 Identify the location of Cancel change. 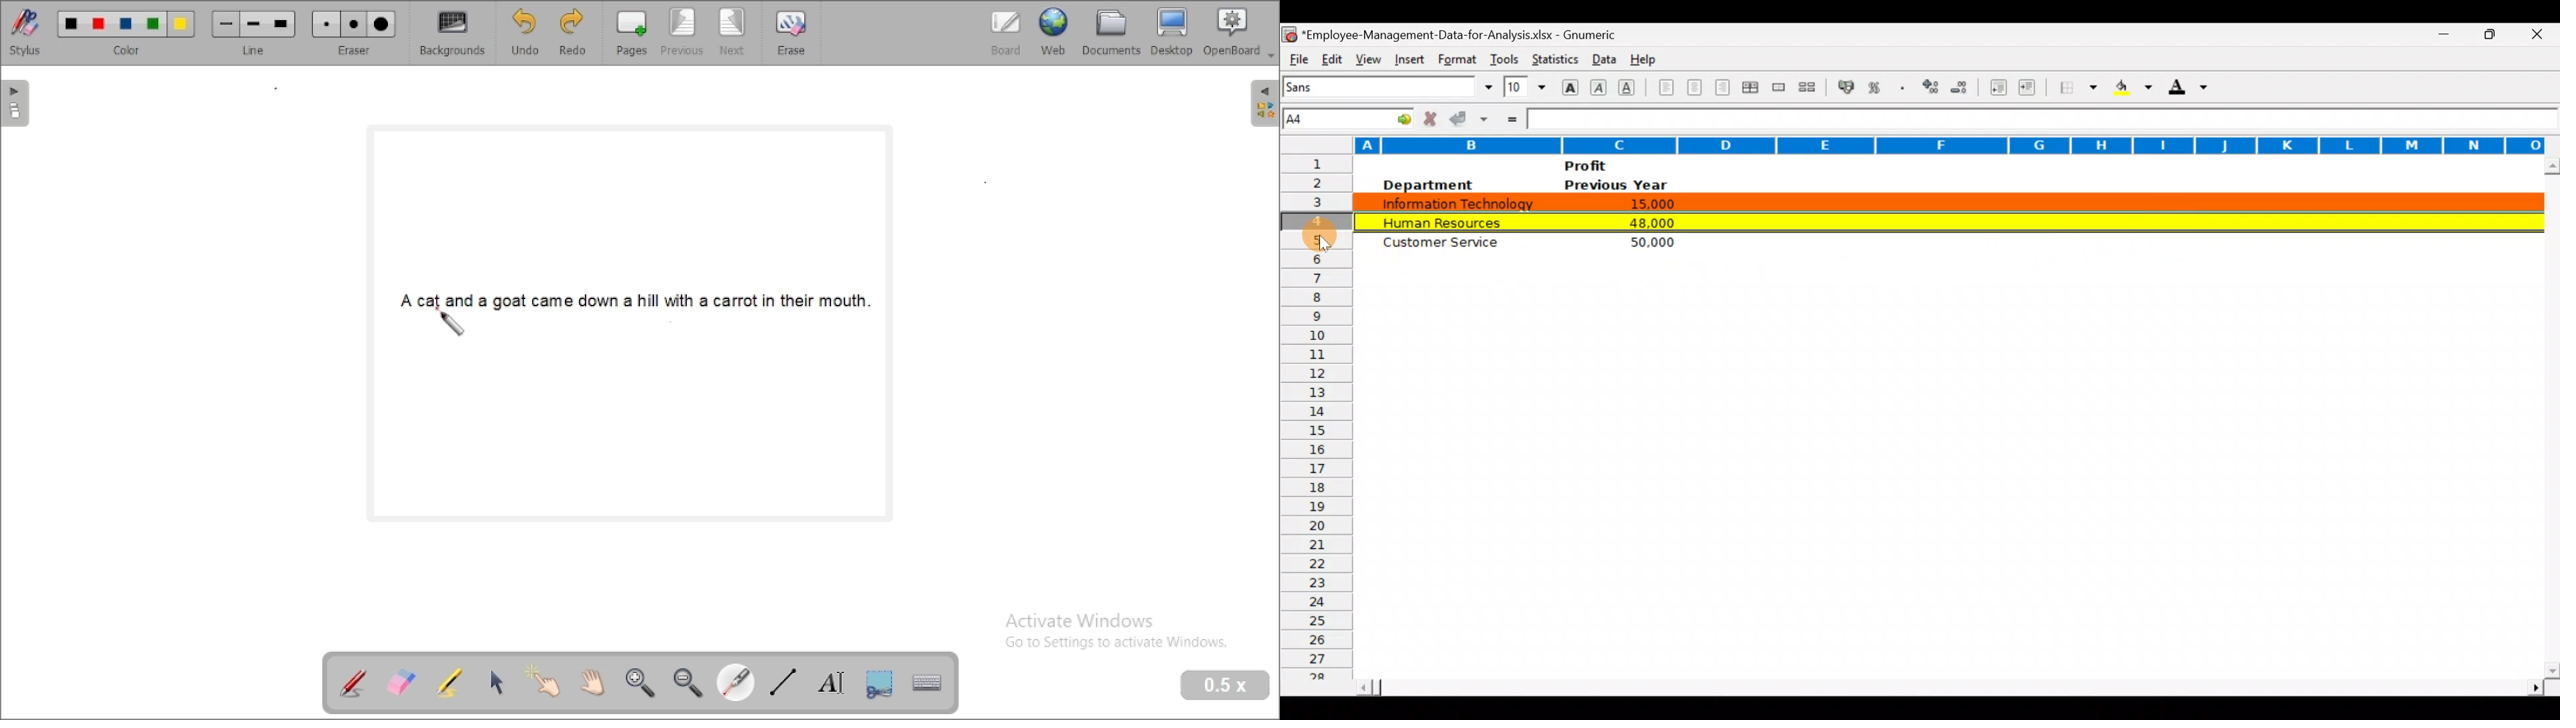
(1433, 118).